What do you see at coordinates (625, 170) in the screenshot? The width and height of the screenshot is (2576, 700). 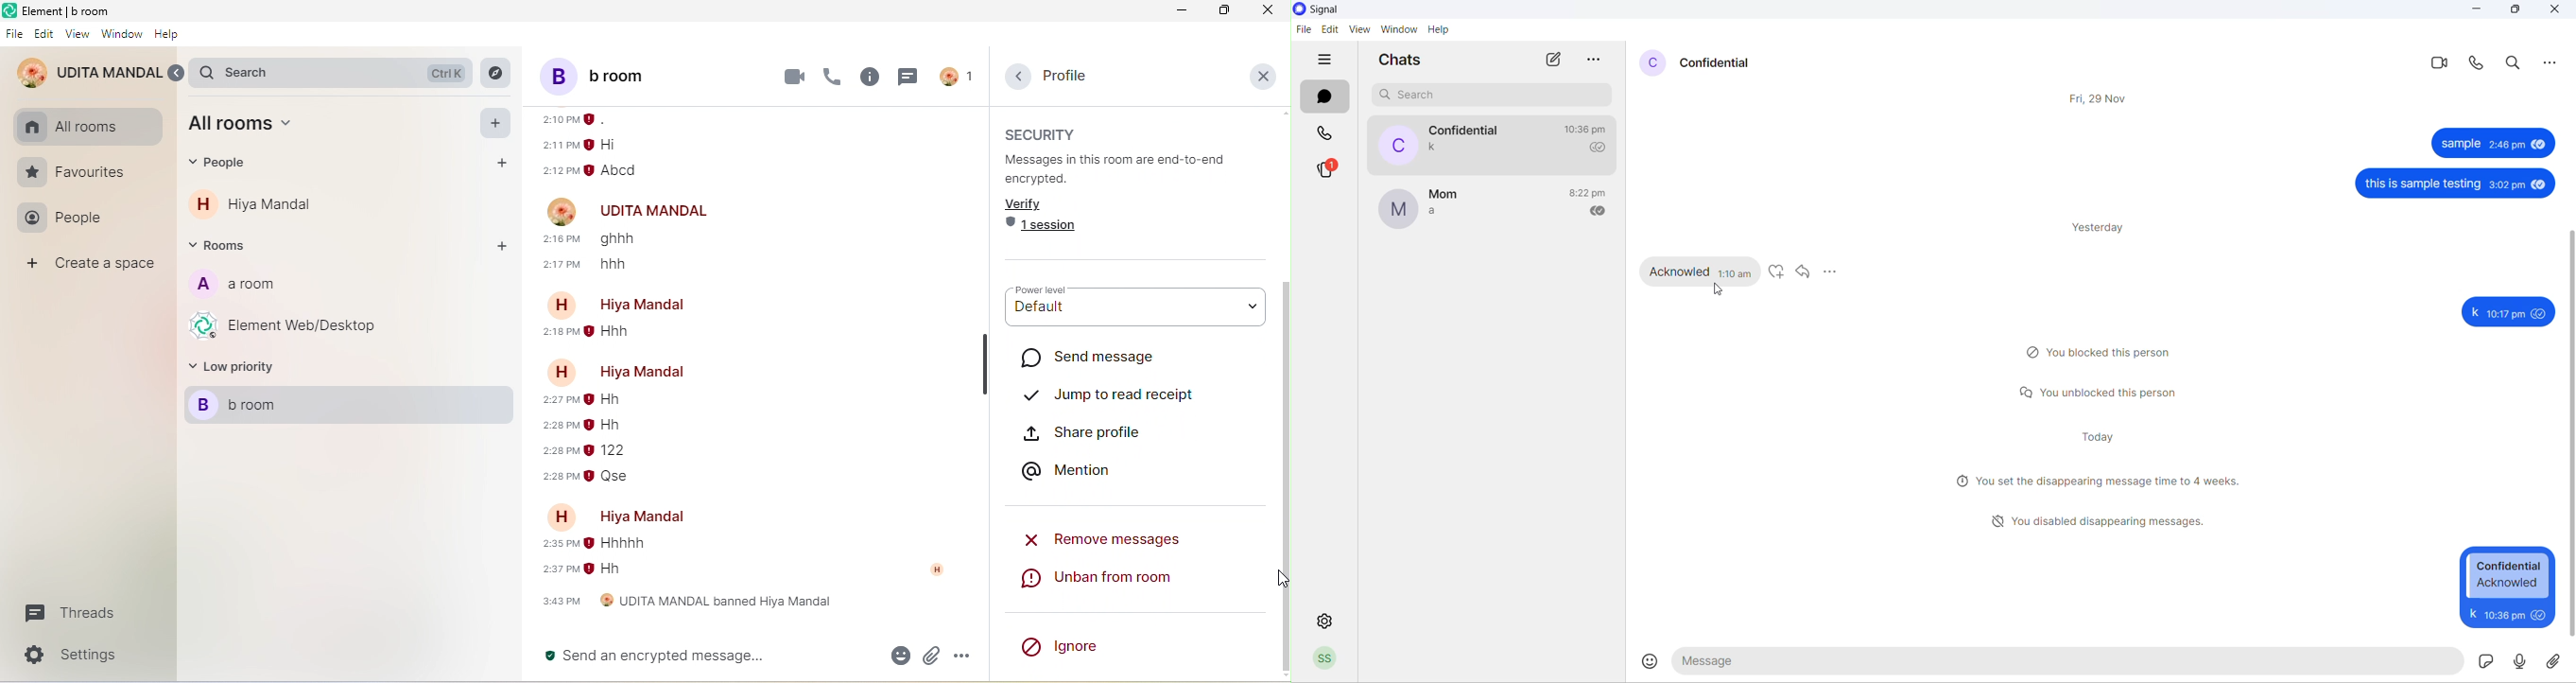 I see `abcd` at bounding box center [625, 170].